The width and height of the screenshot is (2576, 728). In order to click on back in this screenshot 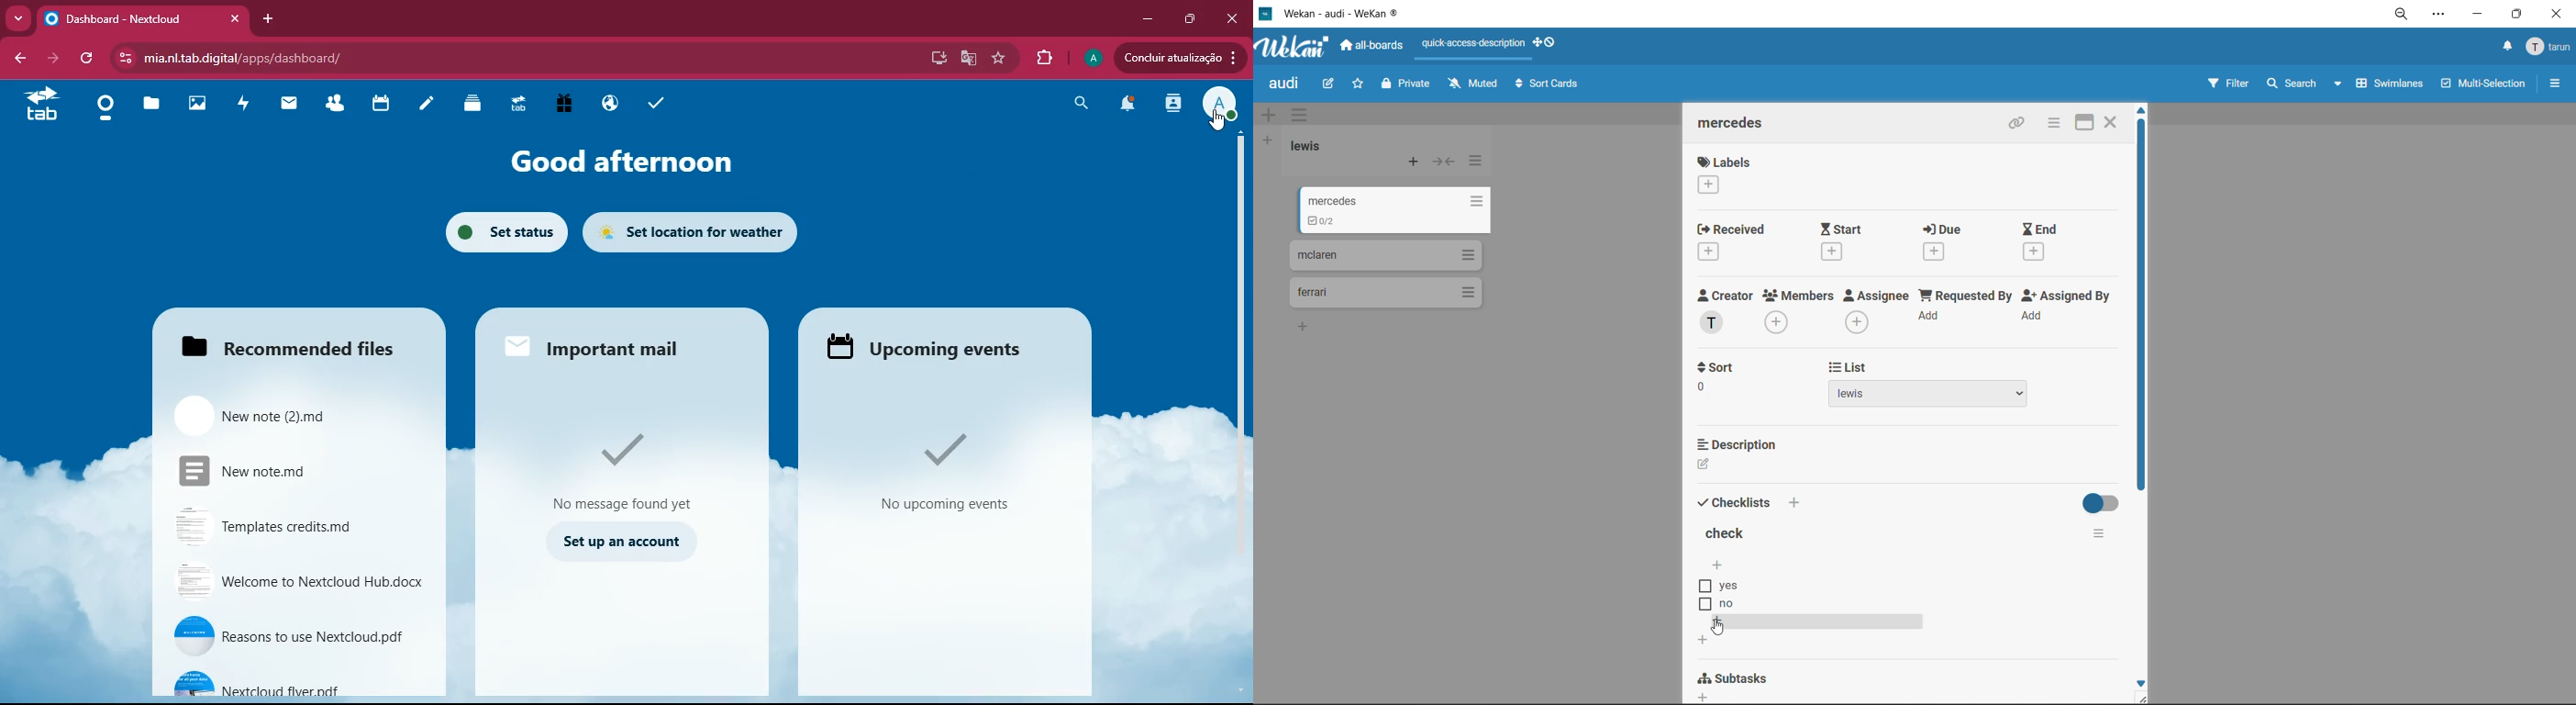, I will do `click(21, 60)`.